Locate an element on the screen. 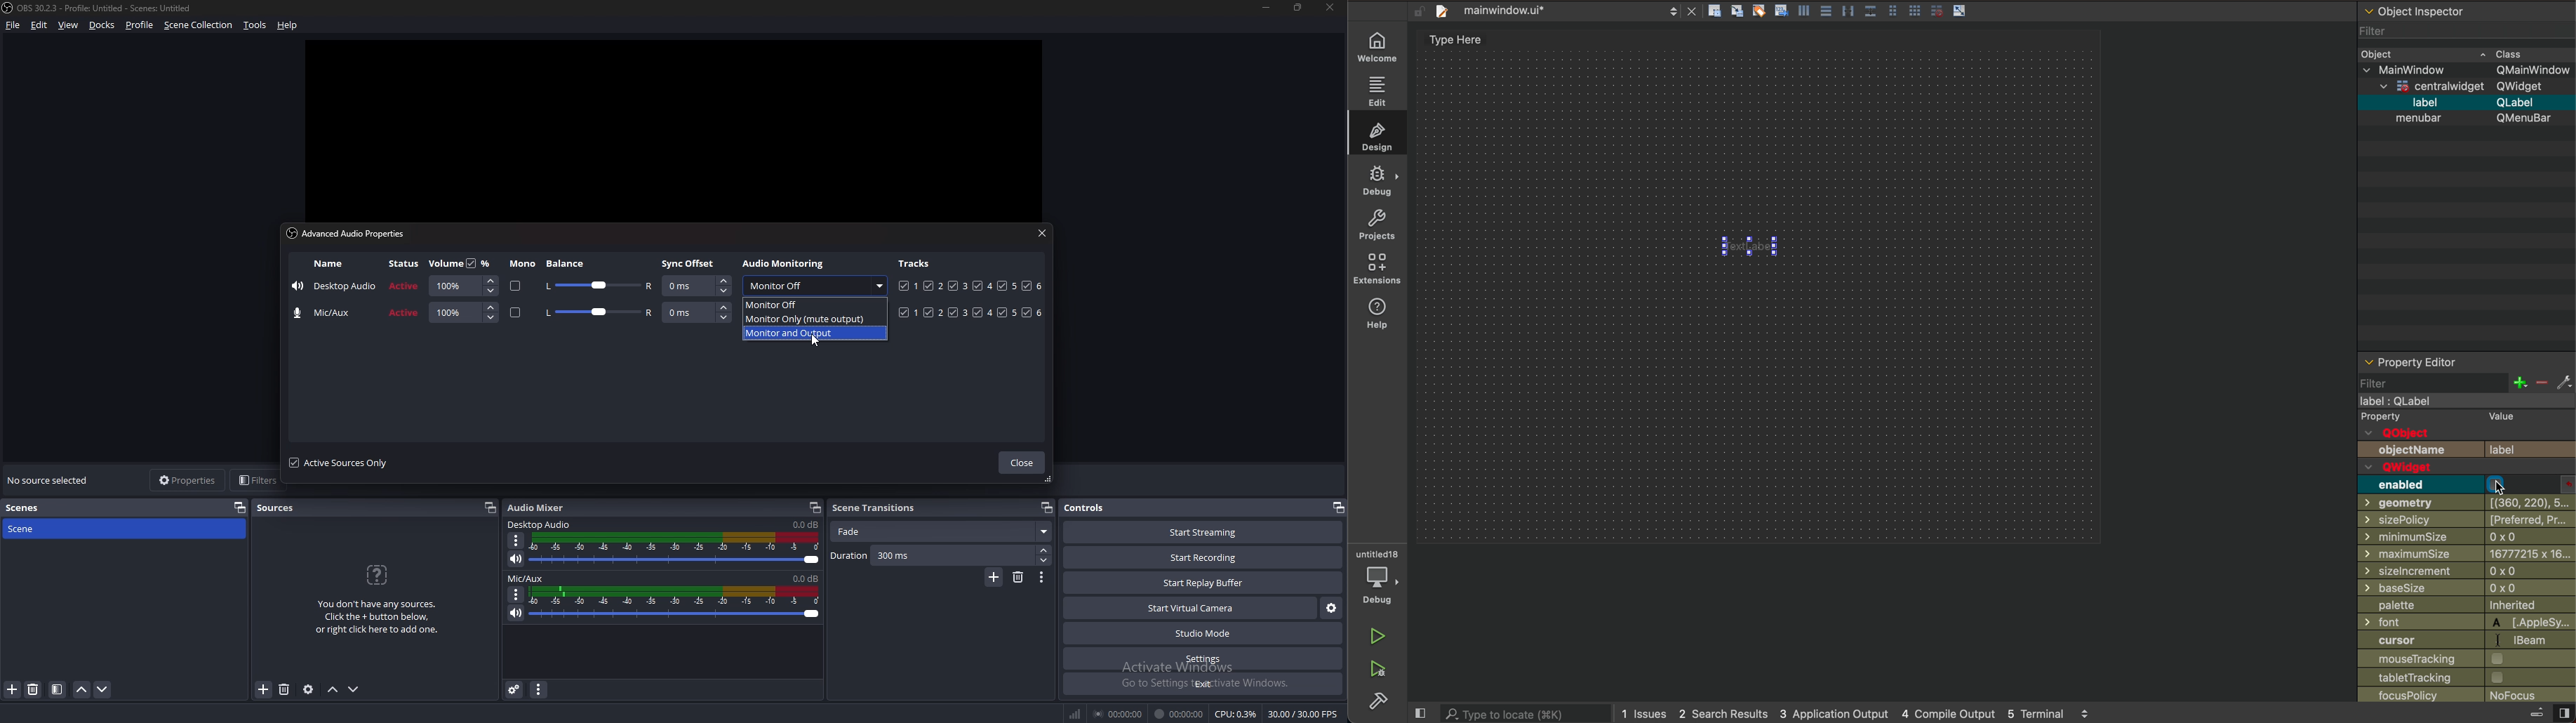  mute is located at coordinates (516, 560).